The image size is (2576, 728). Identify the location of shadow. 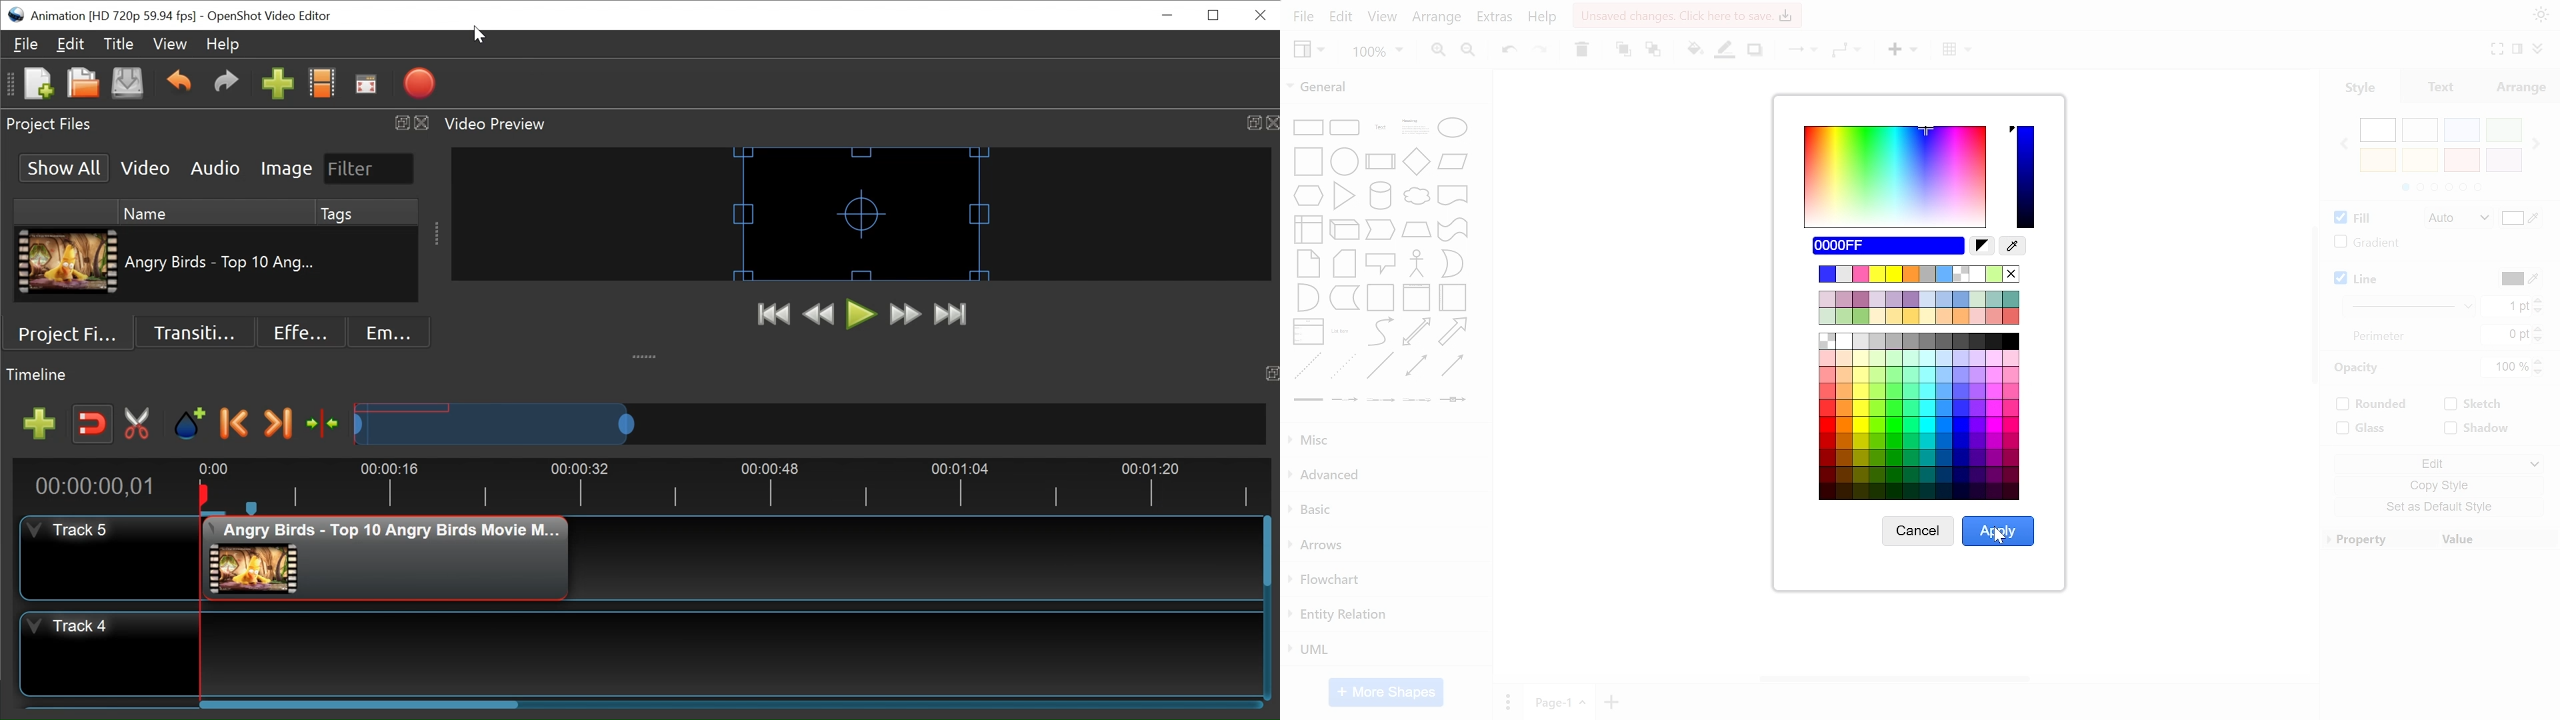
(1755, 52).